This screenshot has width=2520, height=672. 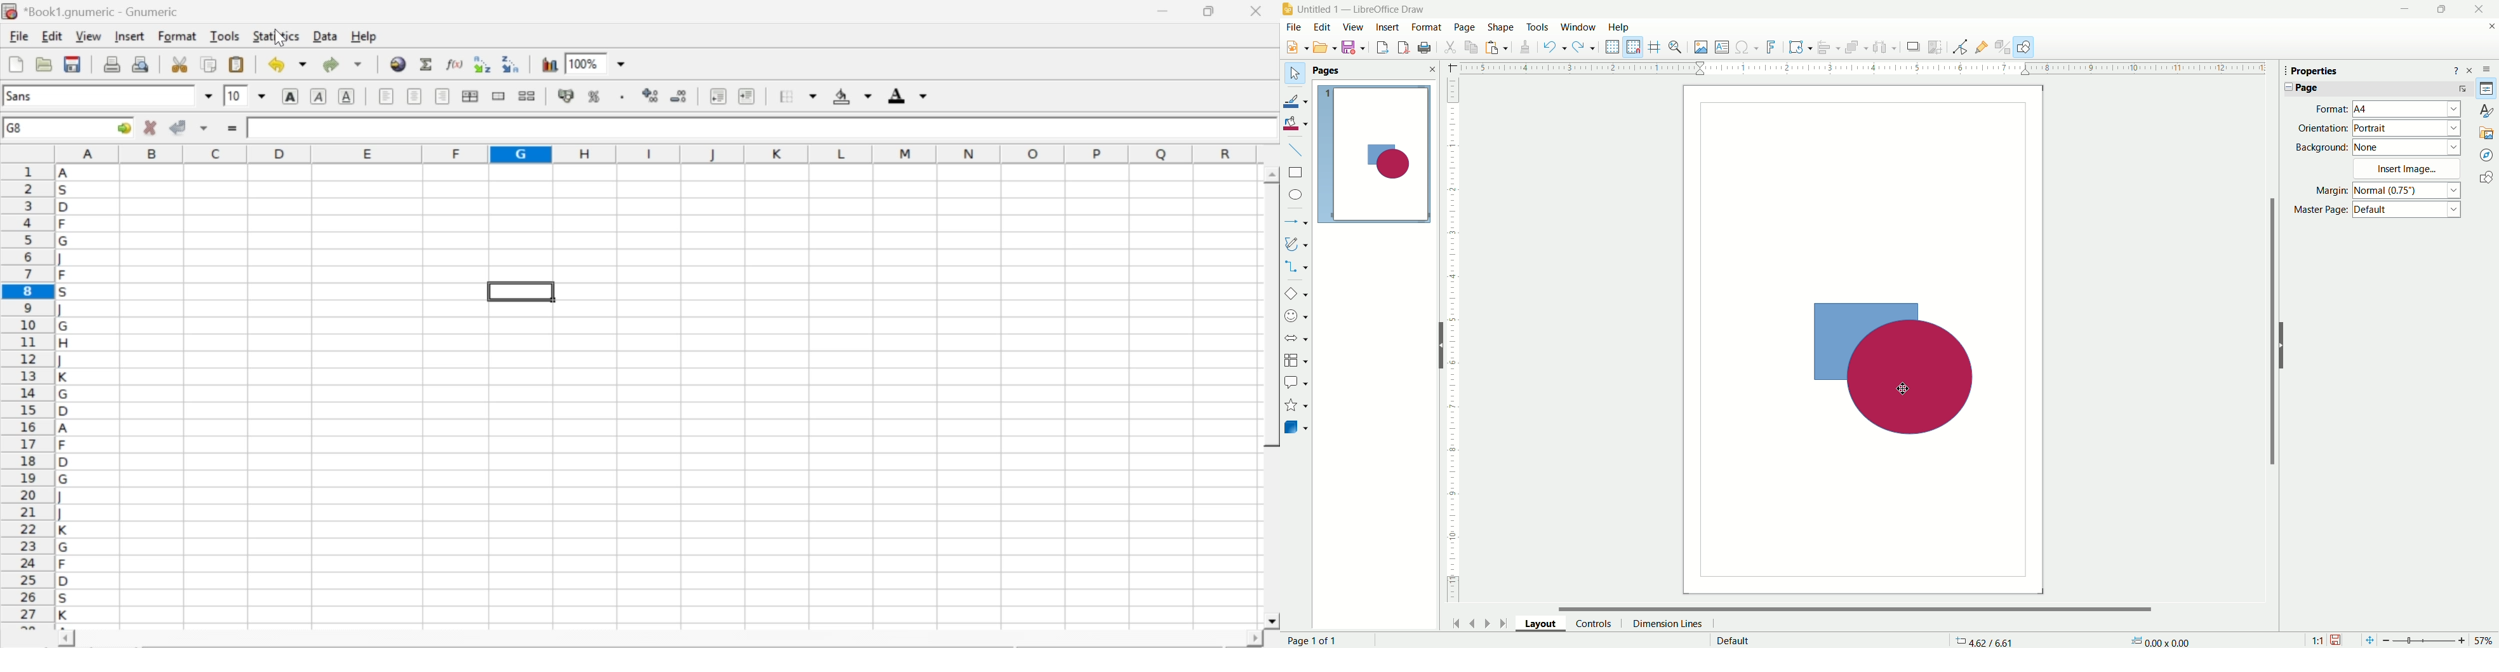 What do you see at coordinates (291, 95) in the screenshot?
I see `bold` at bounding box center [291, 95].